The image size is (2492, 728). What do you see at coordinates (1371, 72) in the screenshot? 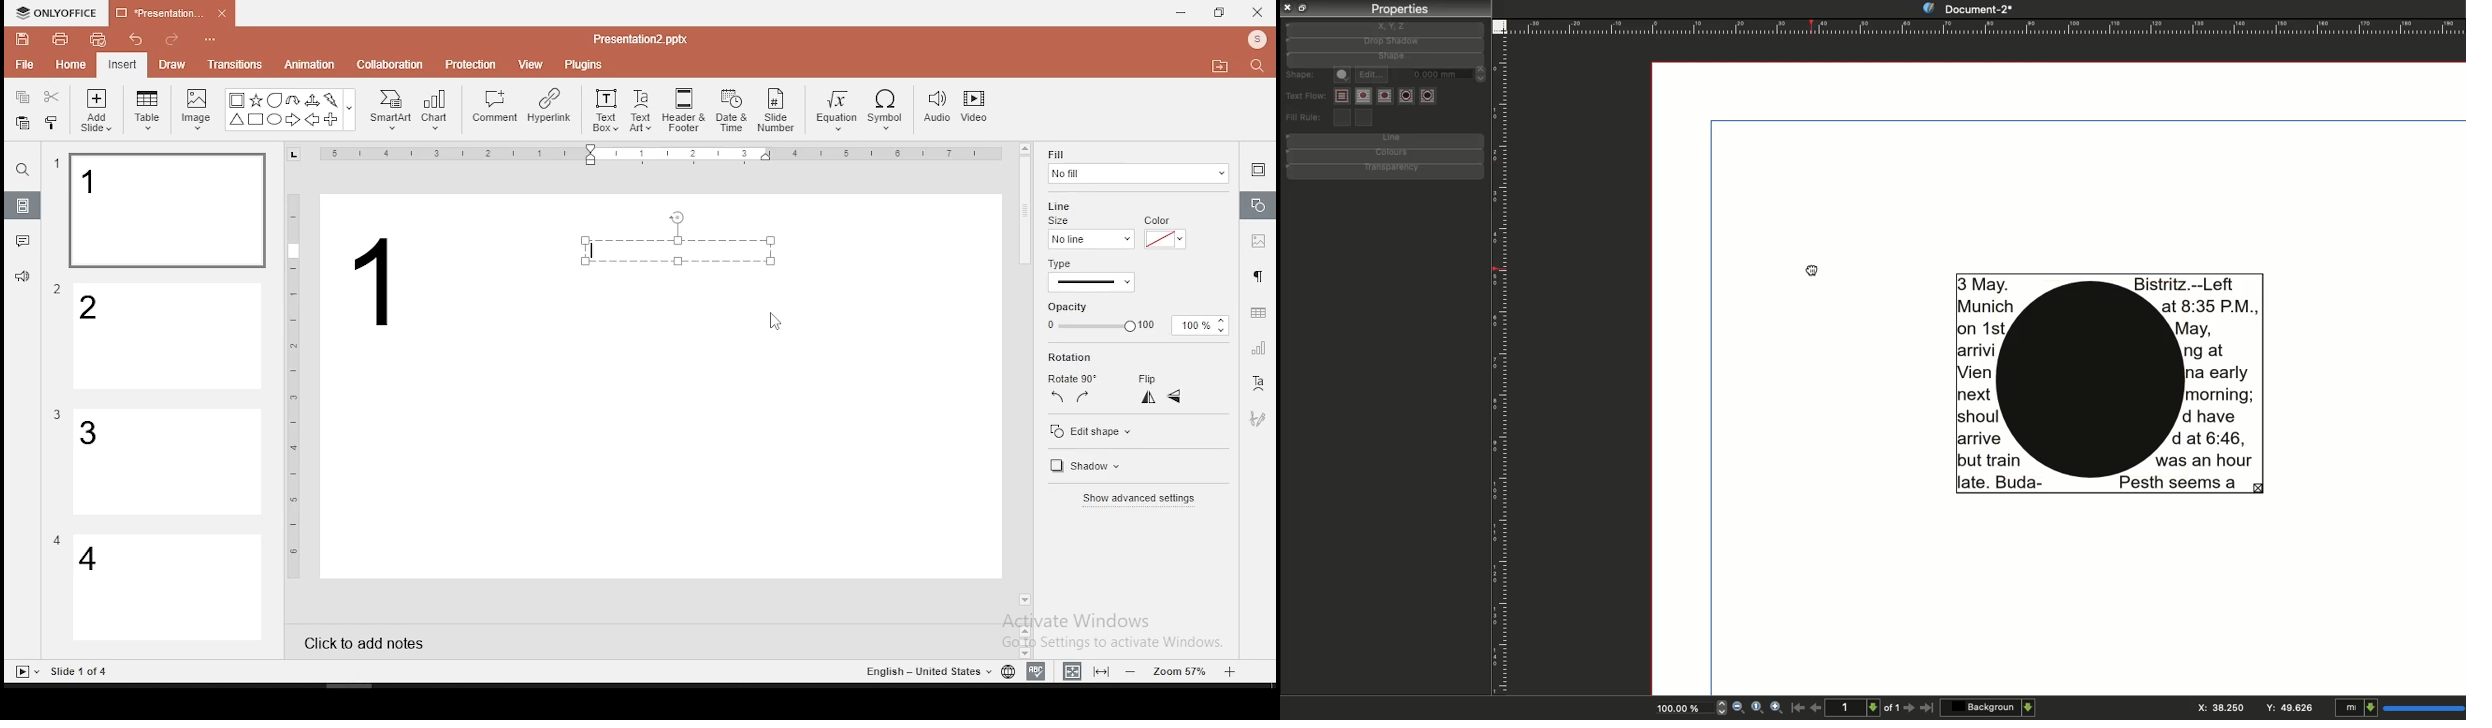
I see `Edit` at bounding box center [1371, 72].